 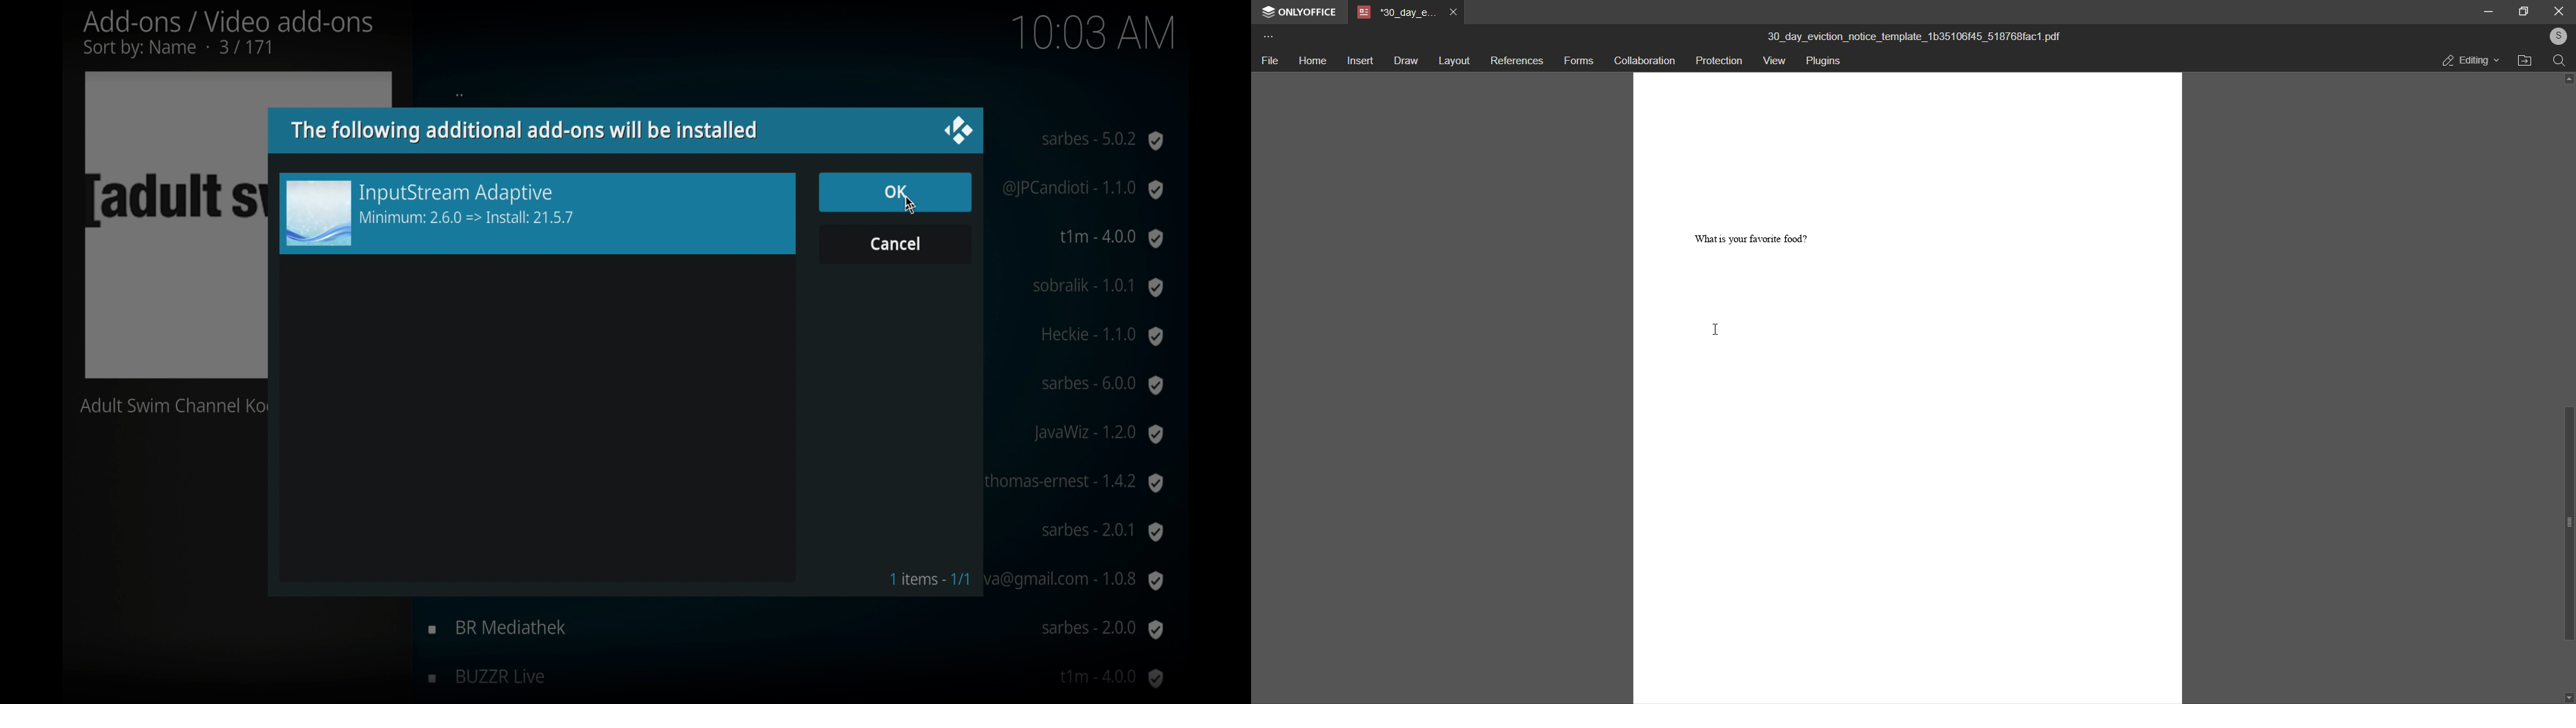 I want to click on 1 items- 1/1, so click(x=926, y=579).